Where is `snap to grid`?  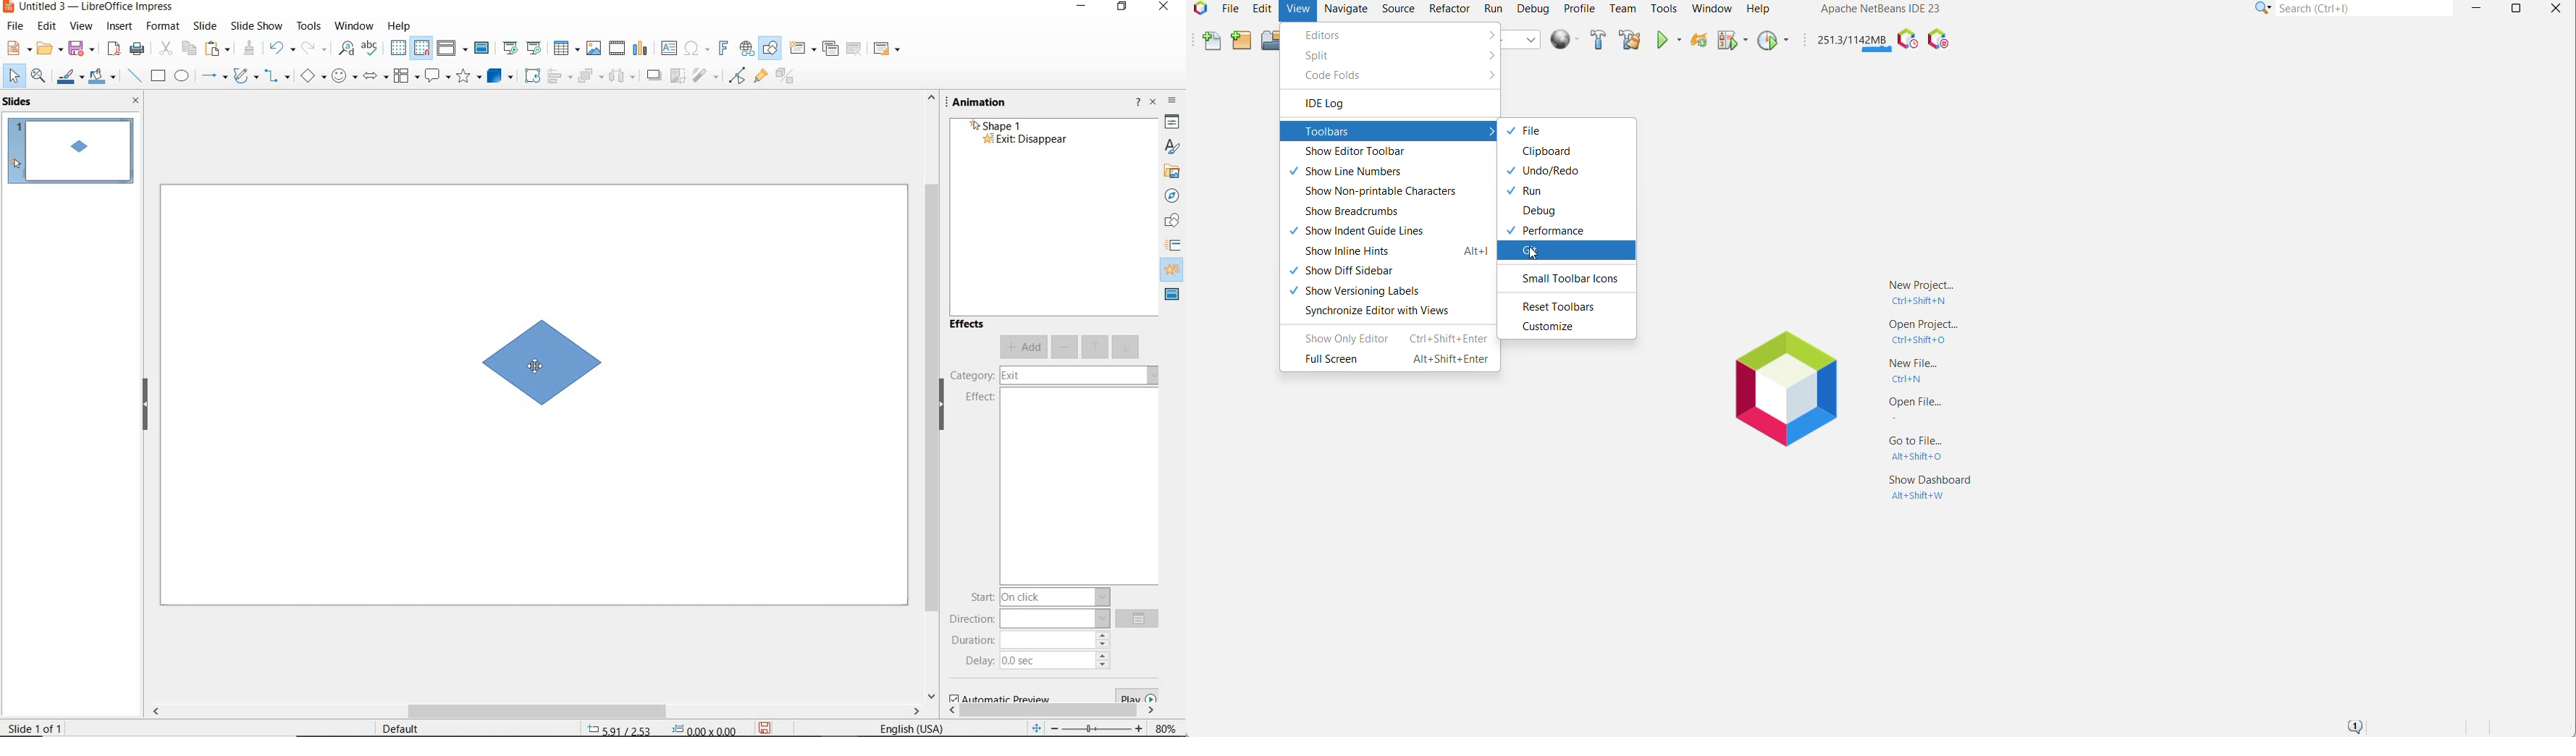
snap to grid is located at coordinates (422, 48).